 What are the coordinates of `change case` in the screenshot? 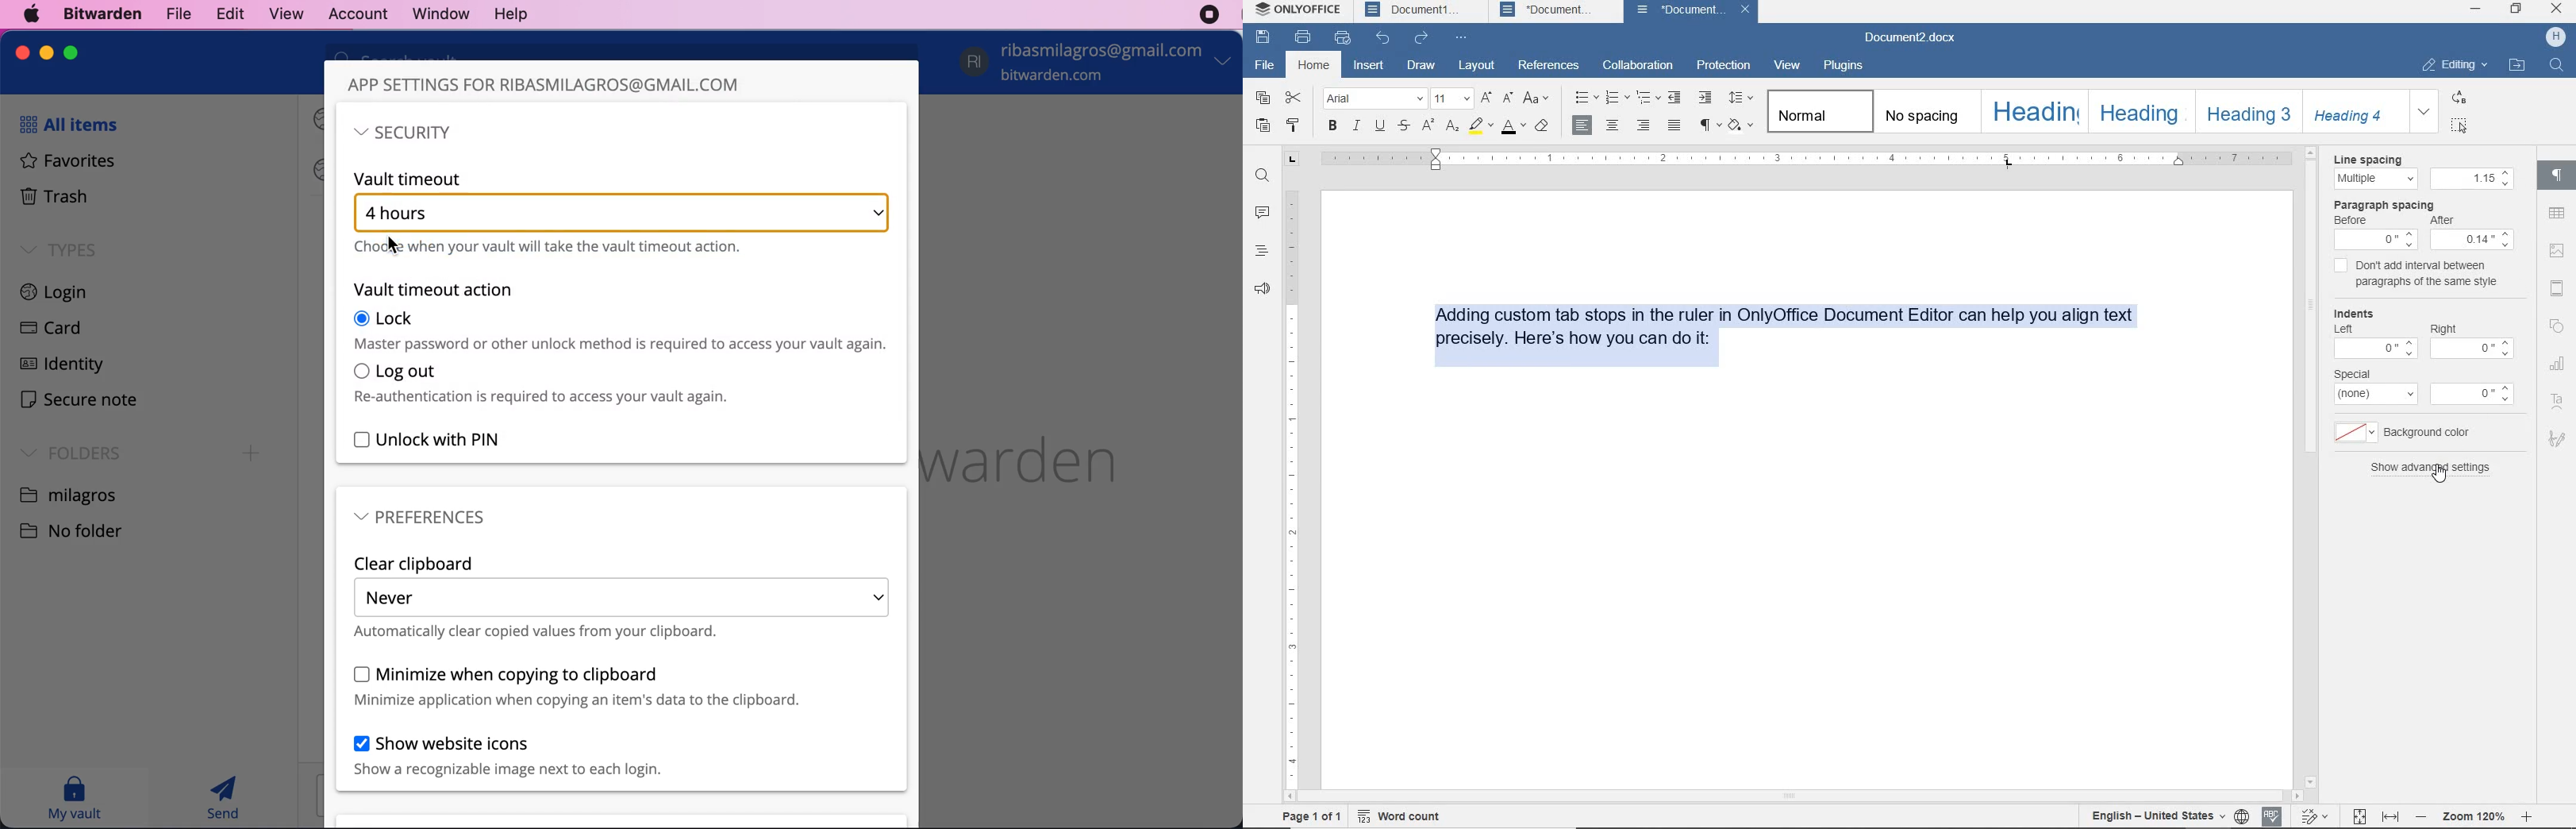 It's located at (1540, 99).